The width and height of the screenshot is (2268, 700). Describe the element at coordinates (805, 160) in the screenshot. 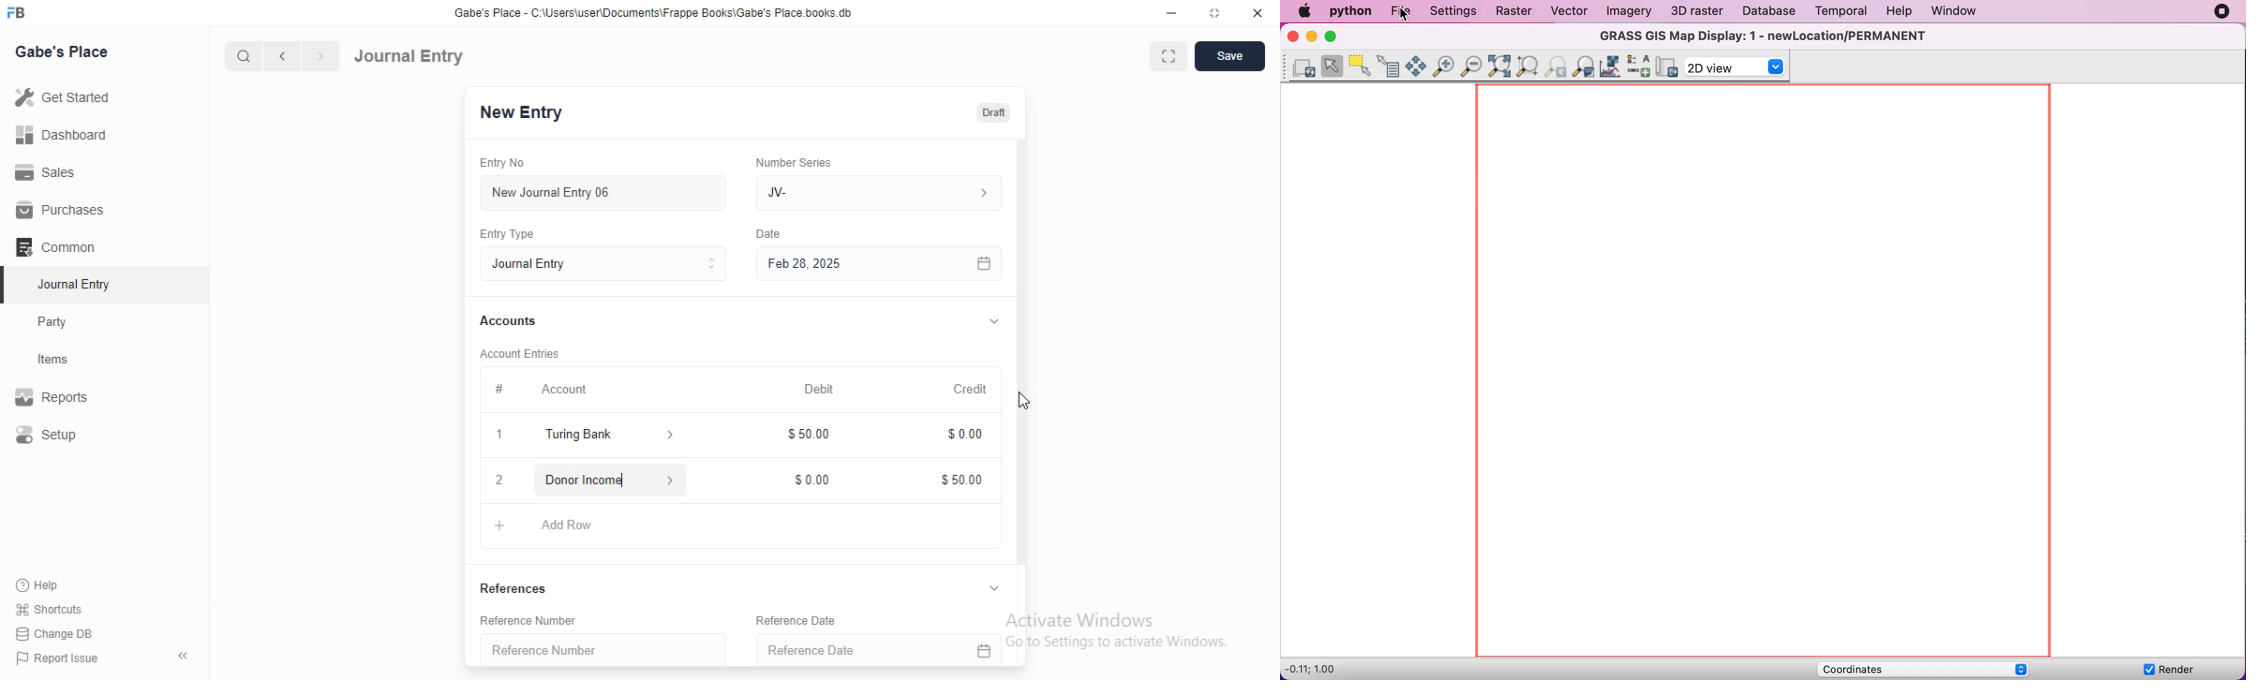

I see `‘Number Series` at that location.